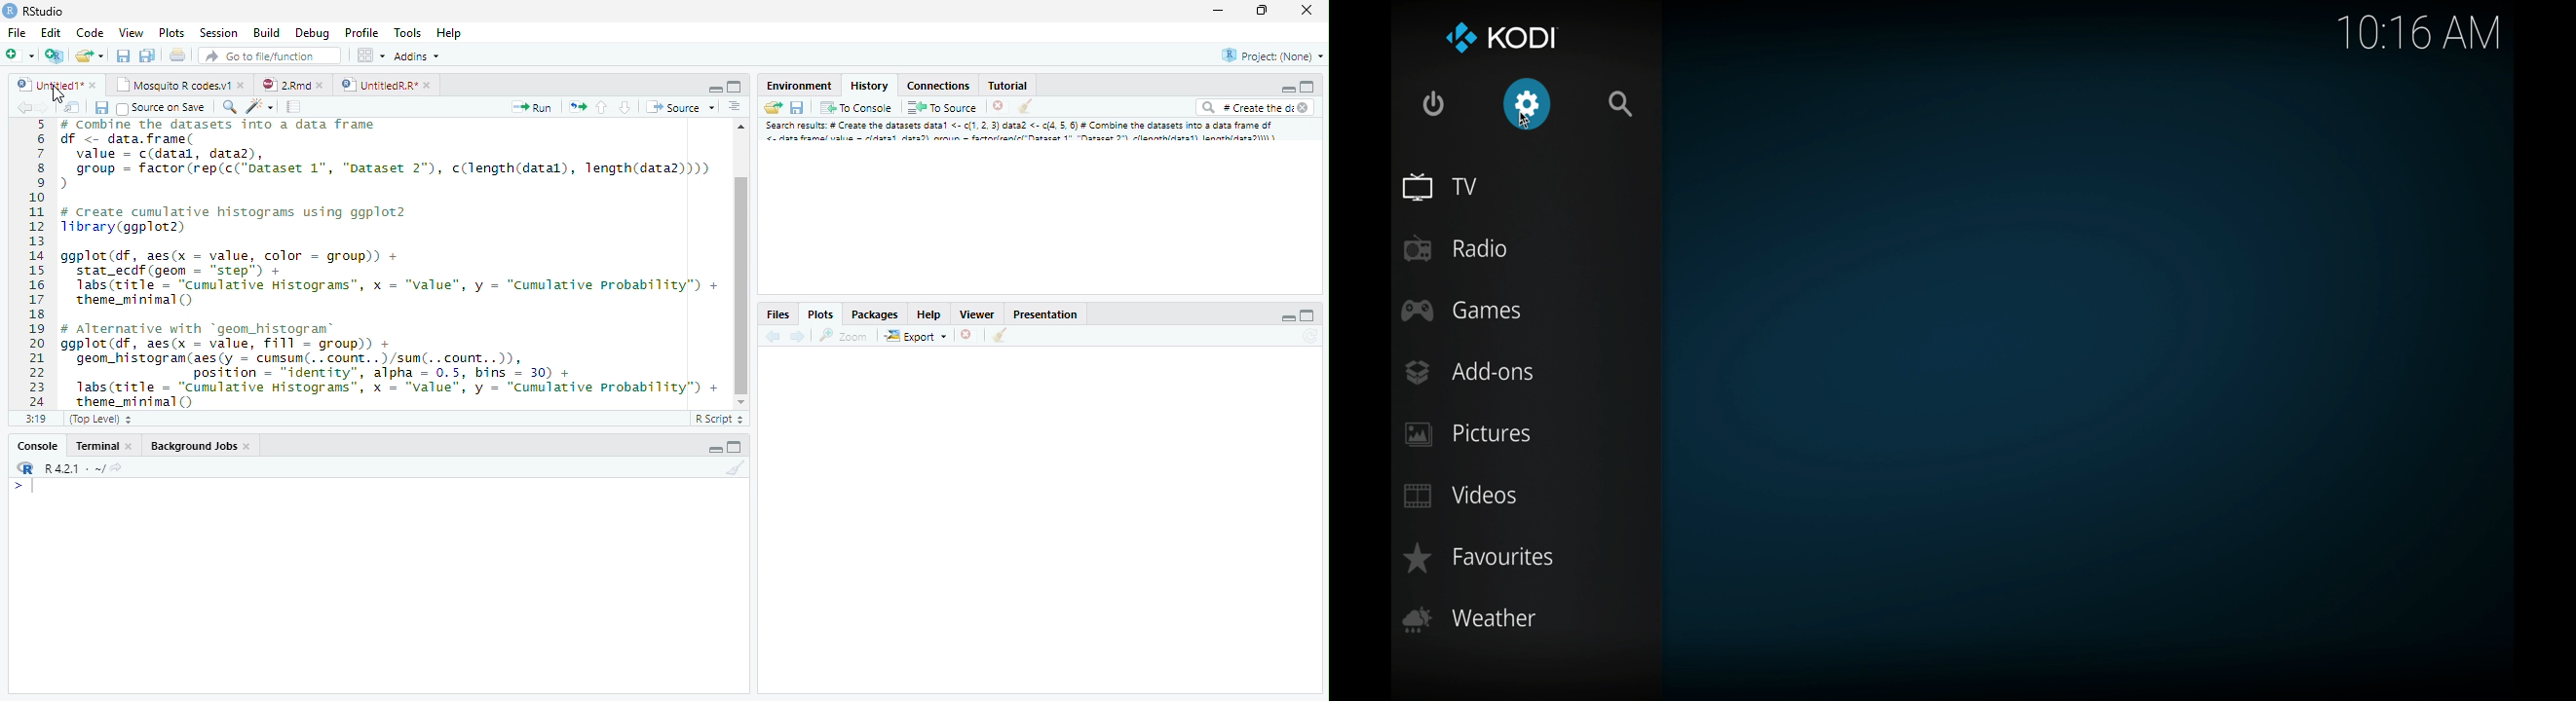 Image resolution: width=2576 pixels, height=728 pixels. What do you see at coordinates (2421, 34) in the screenshot?
I see `10.16 am` at bounding box center [2421, 34].